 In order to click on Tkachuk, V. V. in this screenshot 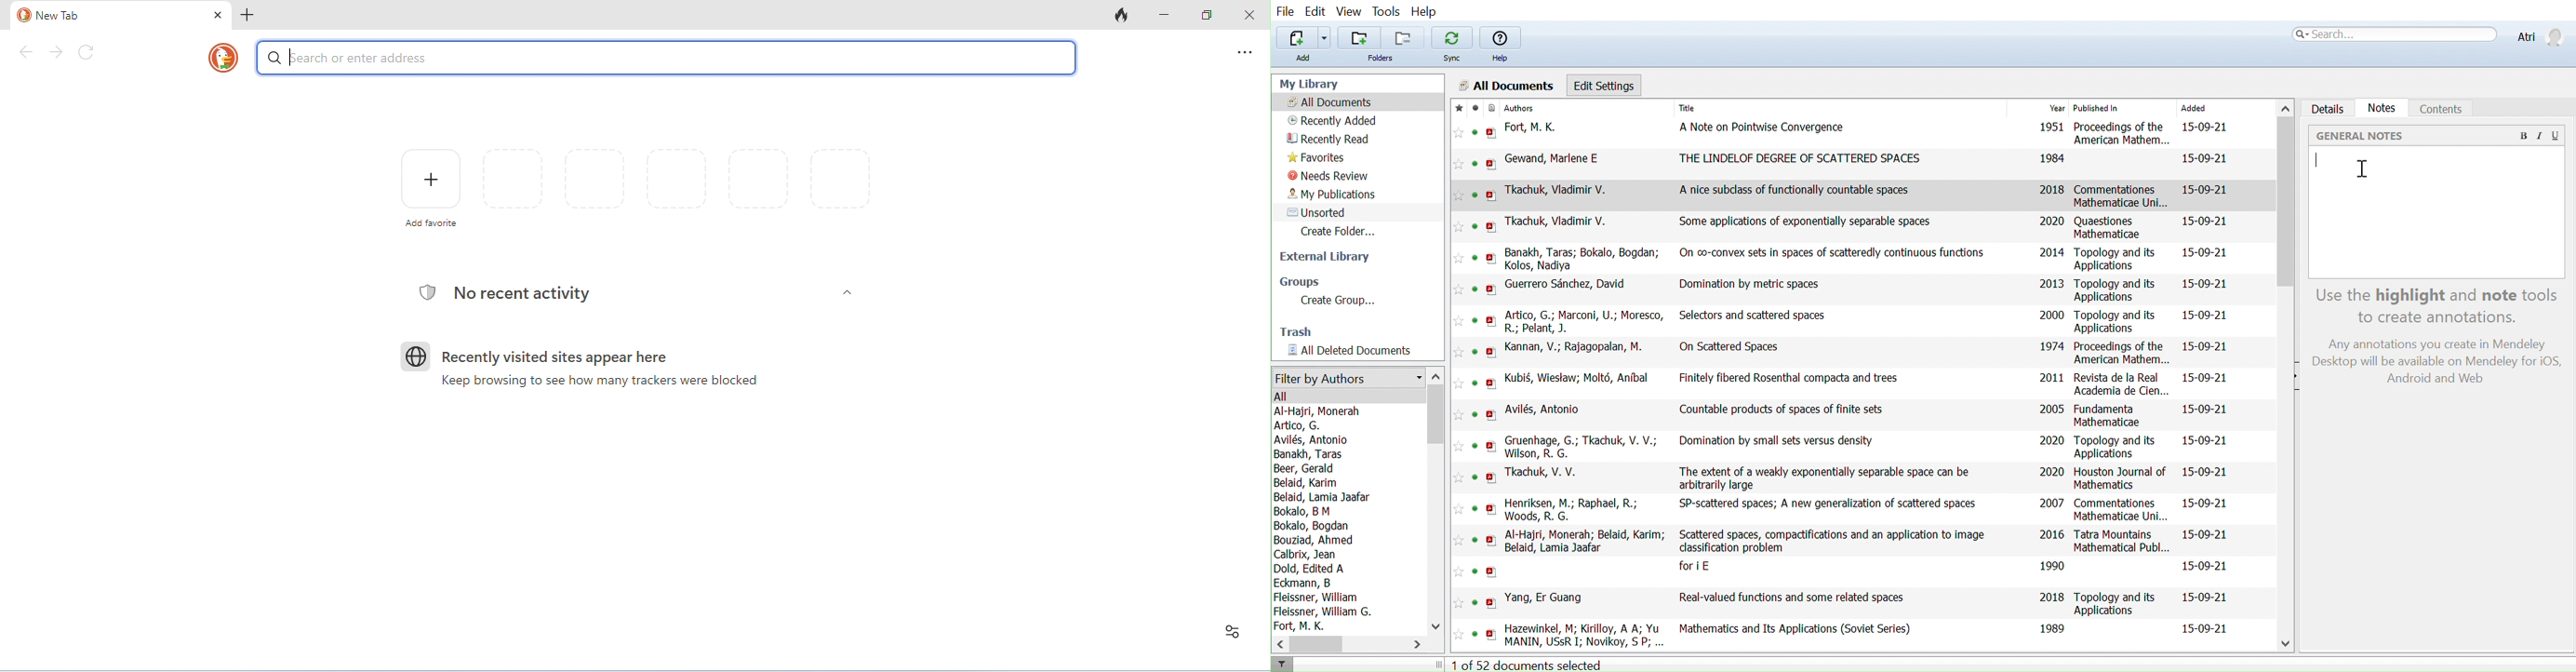, I will do `click(1543, 471)`.